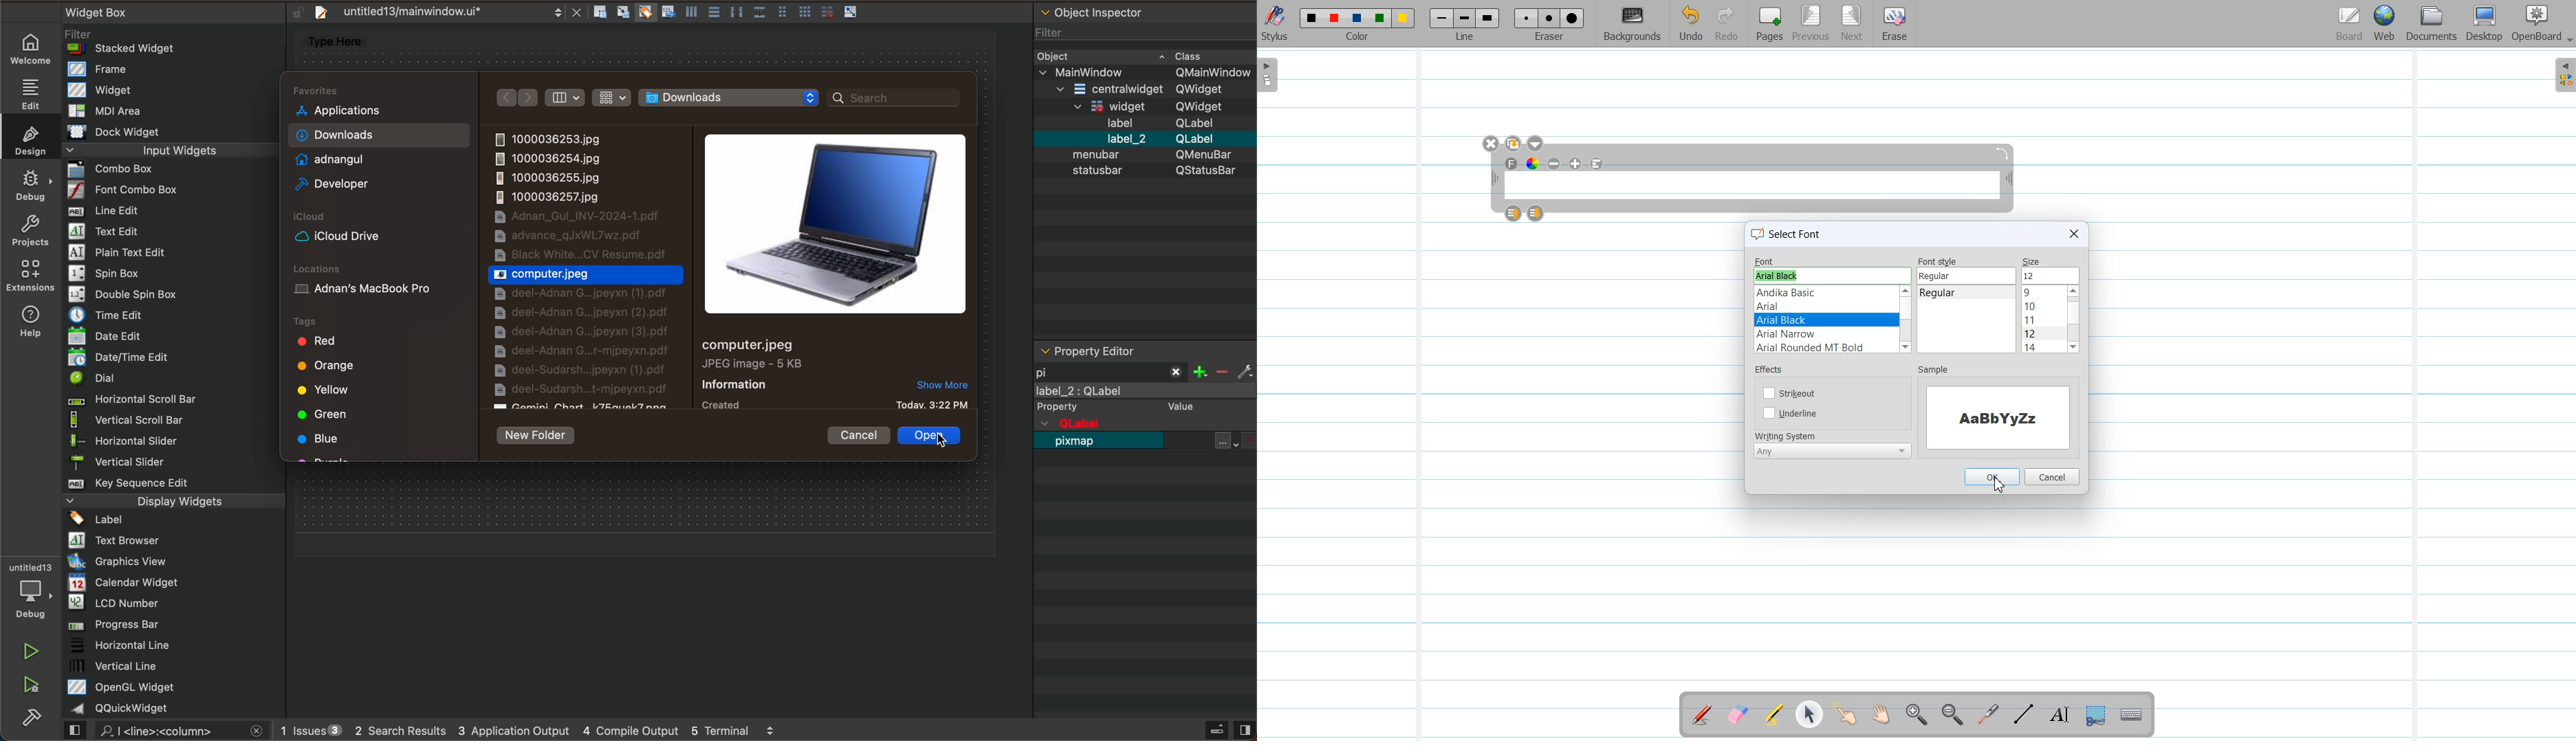  What do you see at coordinates (1985, 716) in the screenshot?
I see `Virtual Laser Pointer` at bounding box center [1985, 716].